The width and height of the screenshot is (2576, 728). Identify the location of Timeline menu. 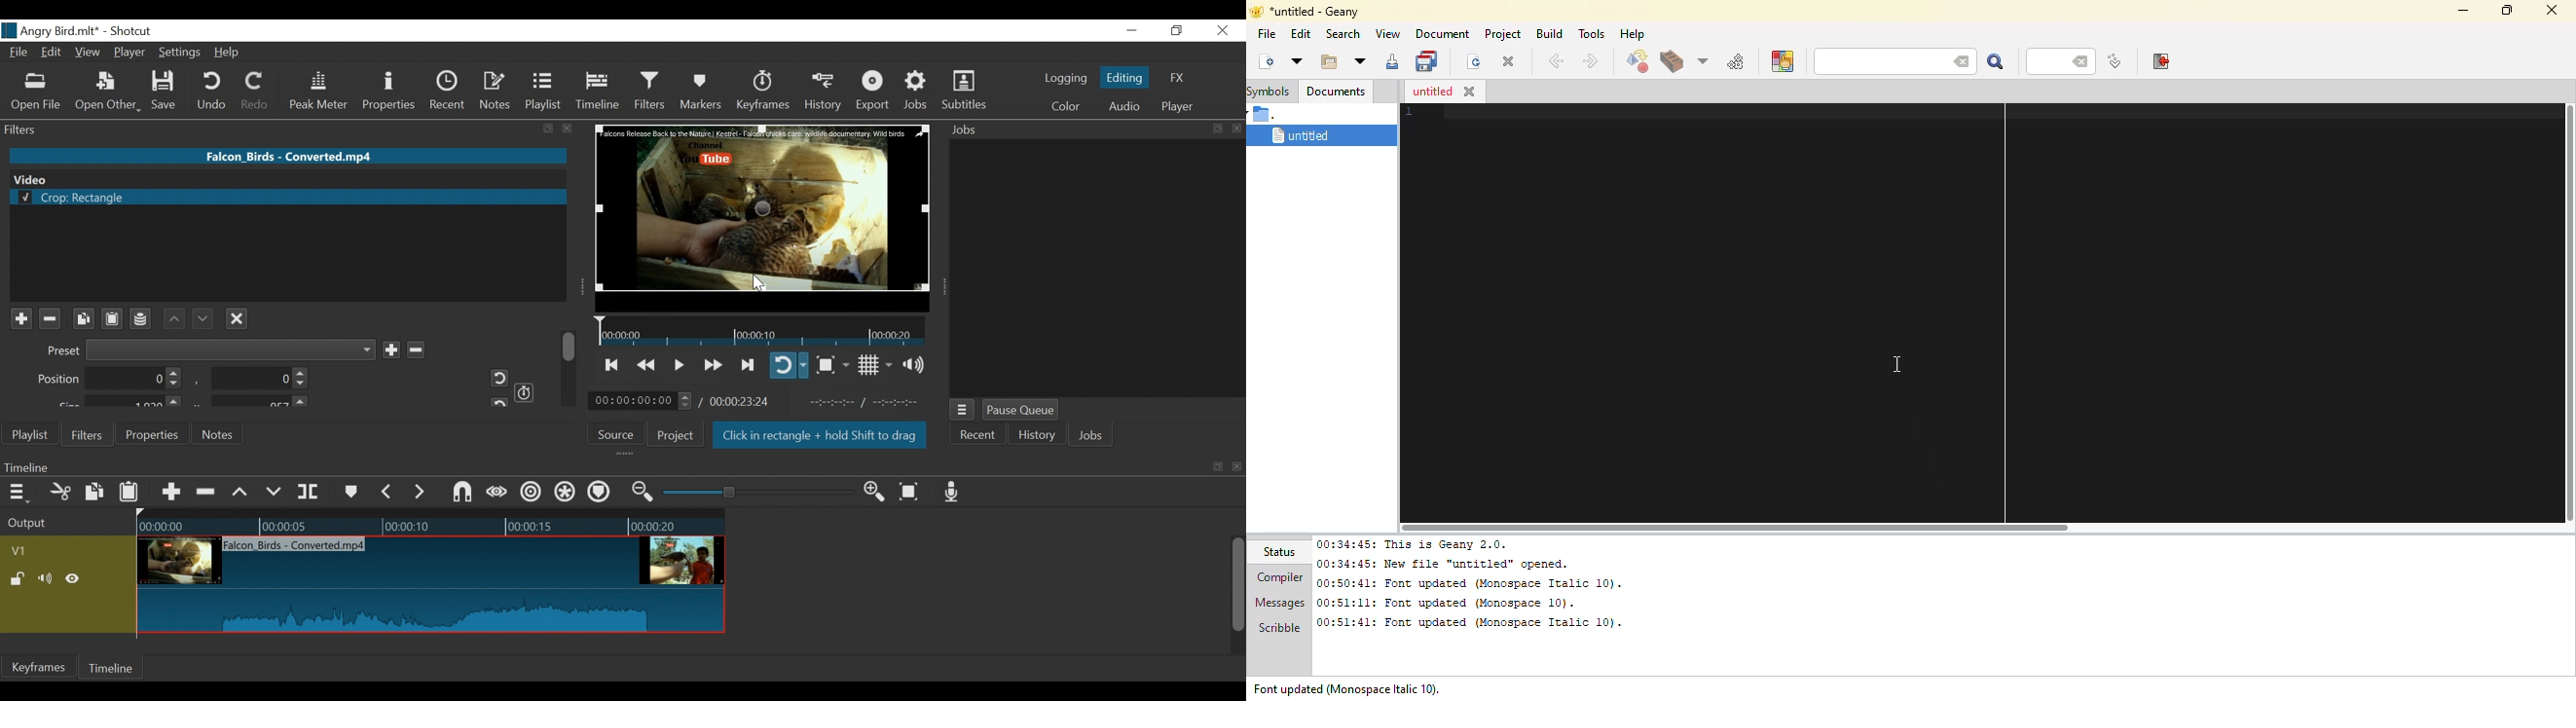
(21, 491).